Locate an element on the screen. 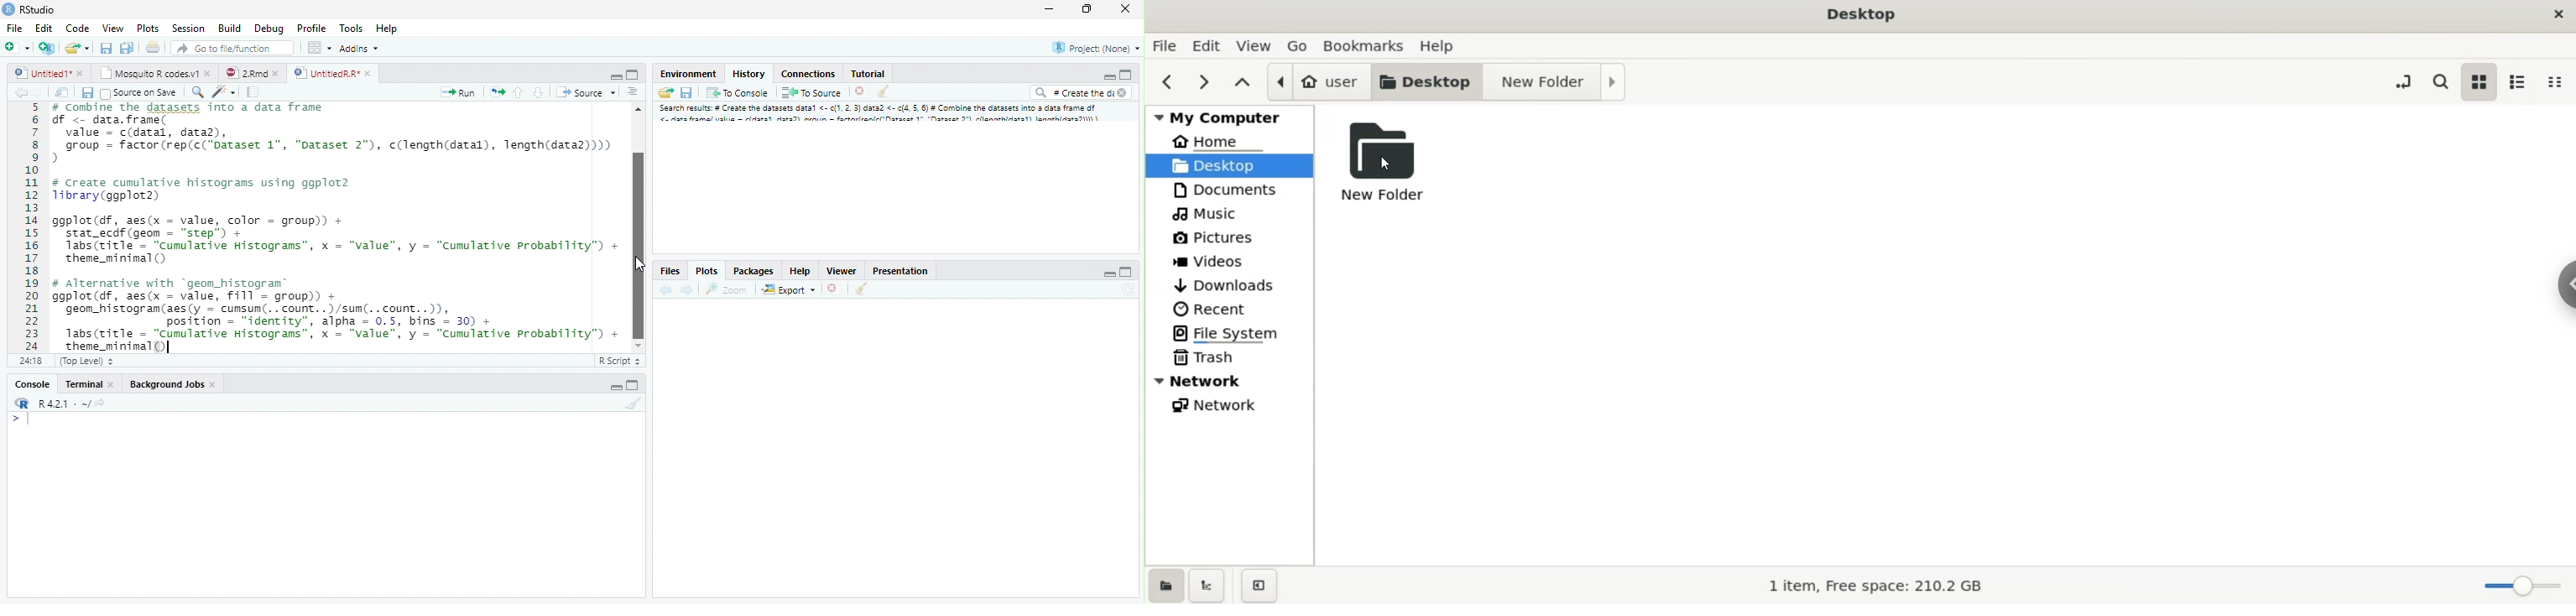 This screenshot has height=616, width=2576. R Script is located at coordinates (619, 361).